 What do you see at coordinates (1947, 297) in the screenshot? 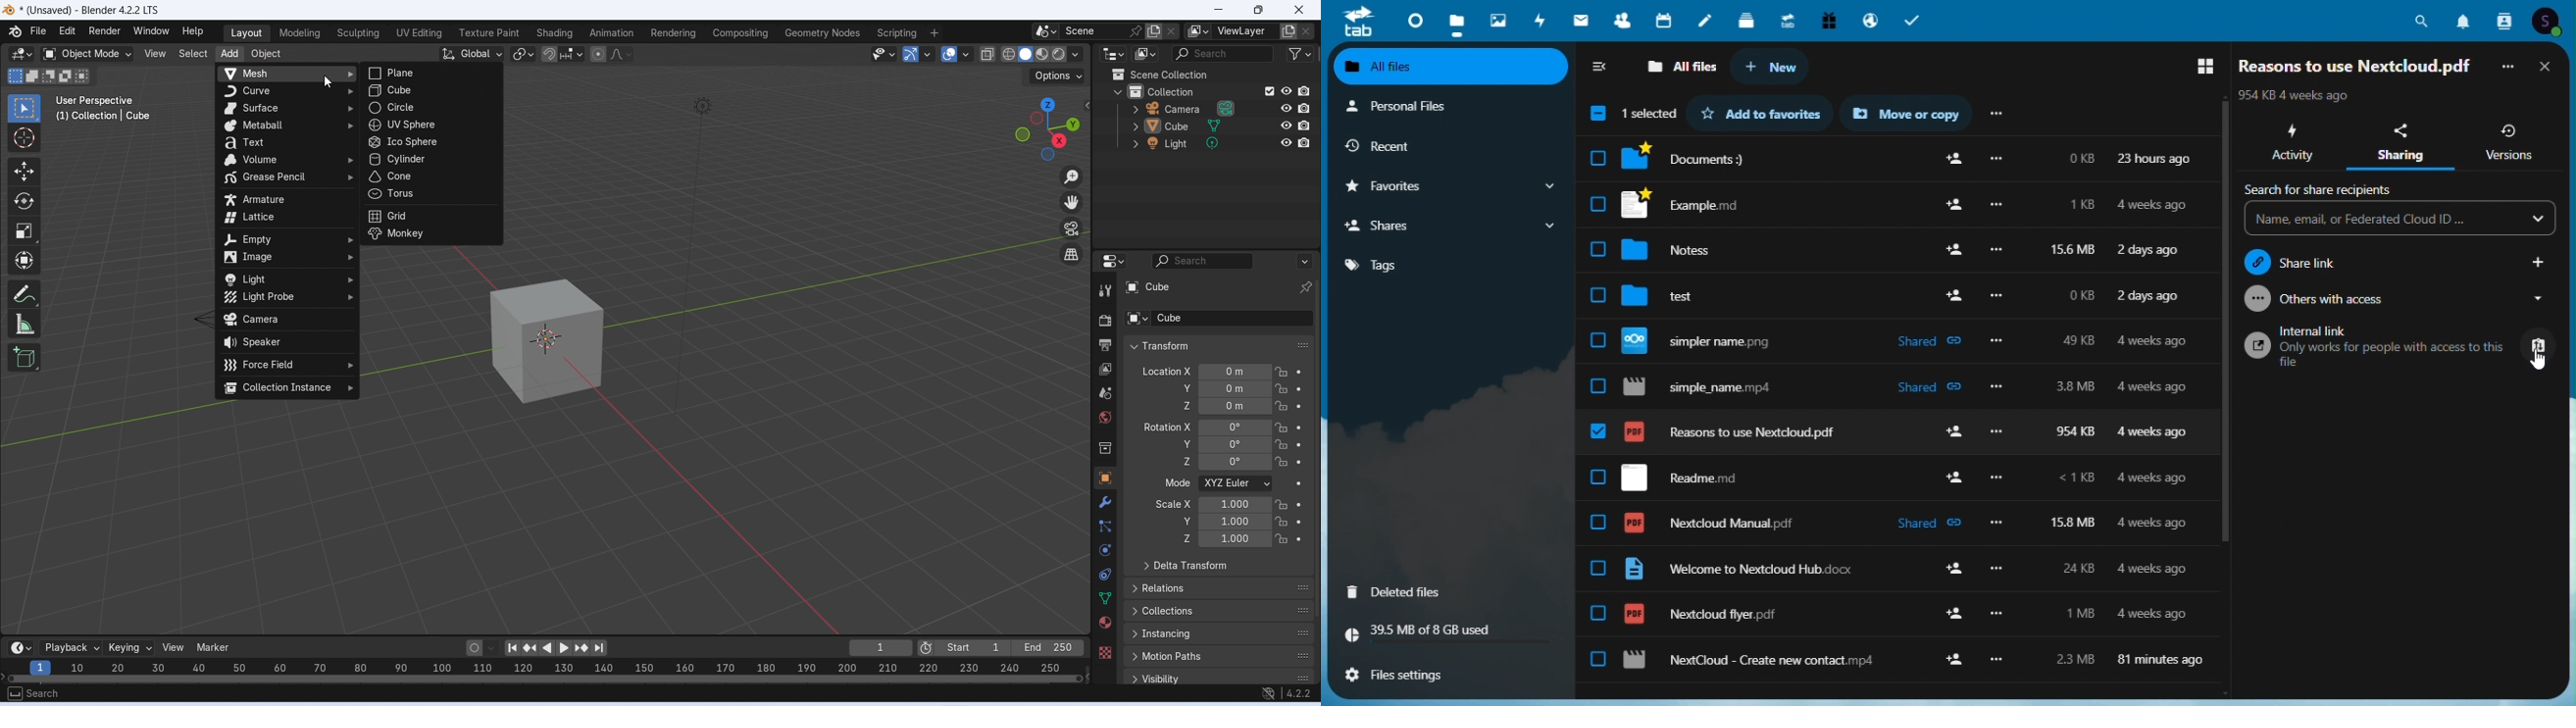
I see `` at bounding box center [1947, 297].